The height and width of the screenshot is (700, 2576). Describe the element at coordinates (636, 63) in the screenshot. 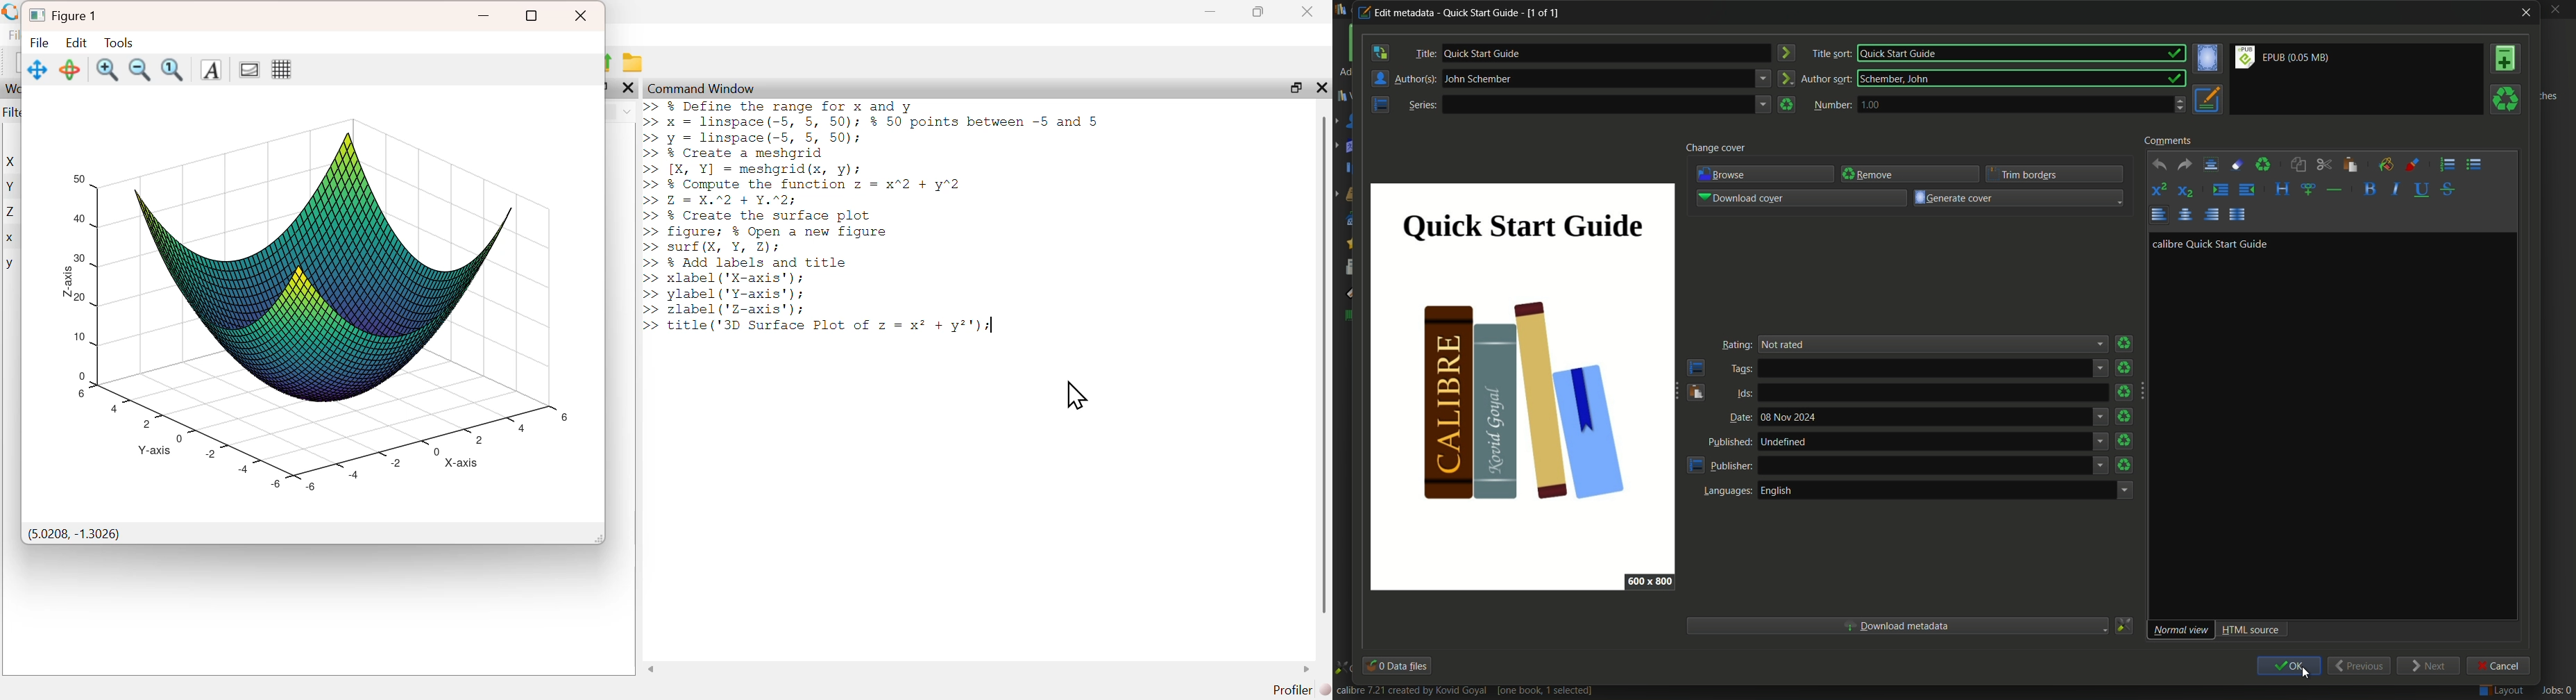

I see `Folder` at that location.